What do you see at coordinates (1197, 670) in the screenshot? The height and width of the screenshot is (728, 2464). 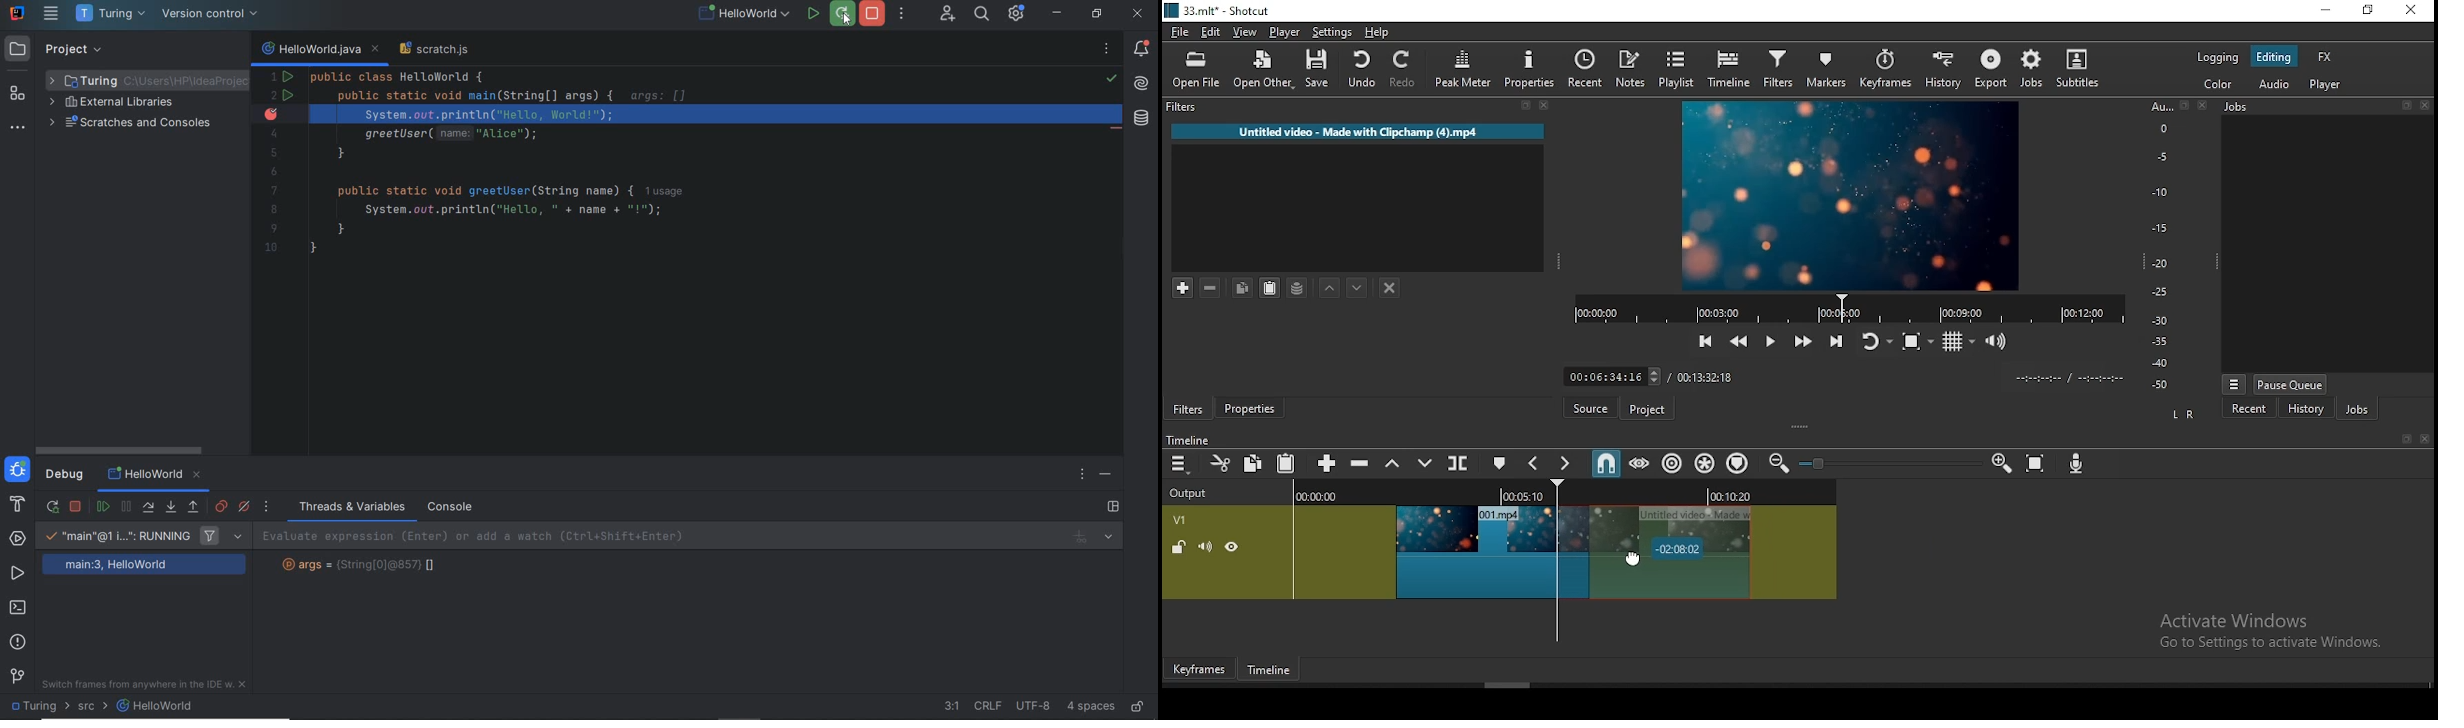 I see `Keyframes` at bounding box center [1197, 670].